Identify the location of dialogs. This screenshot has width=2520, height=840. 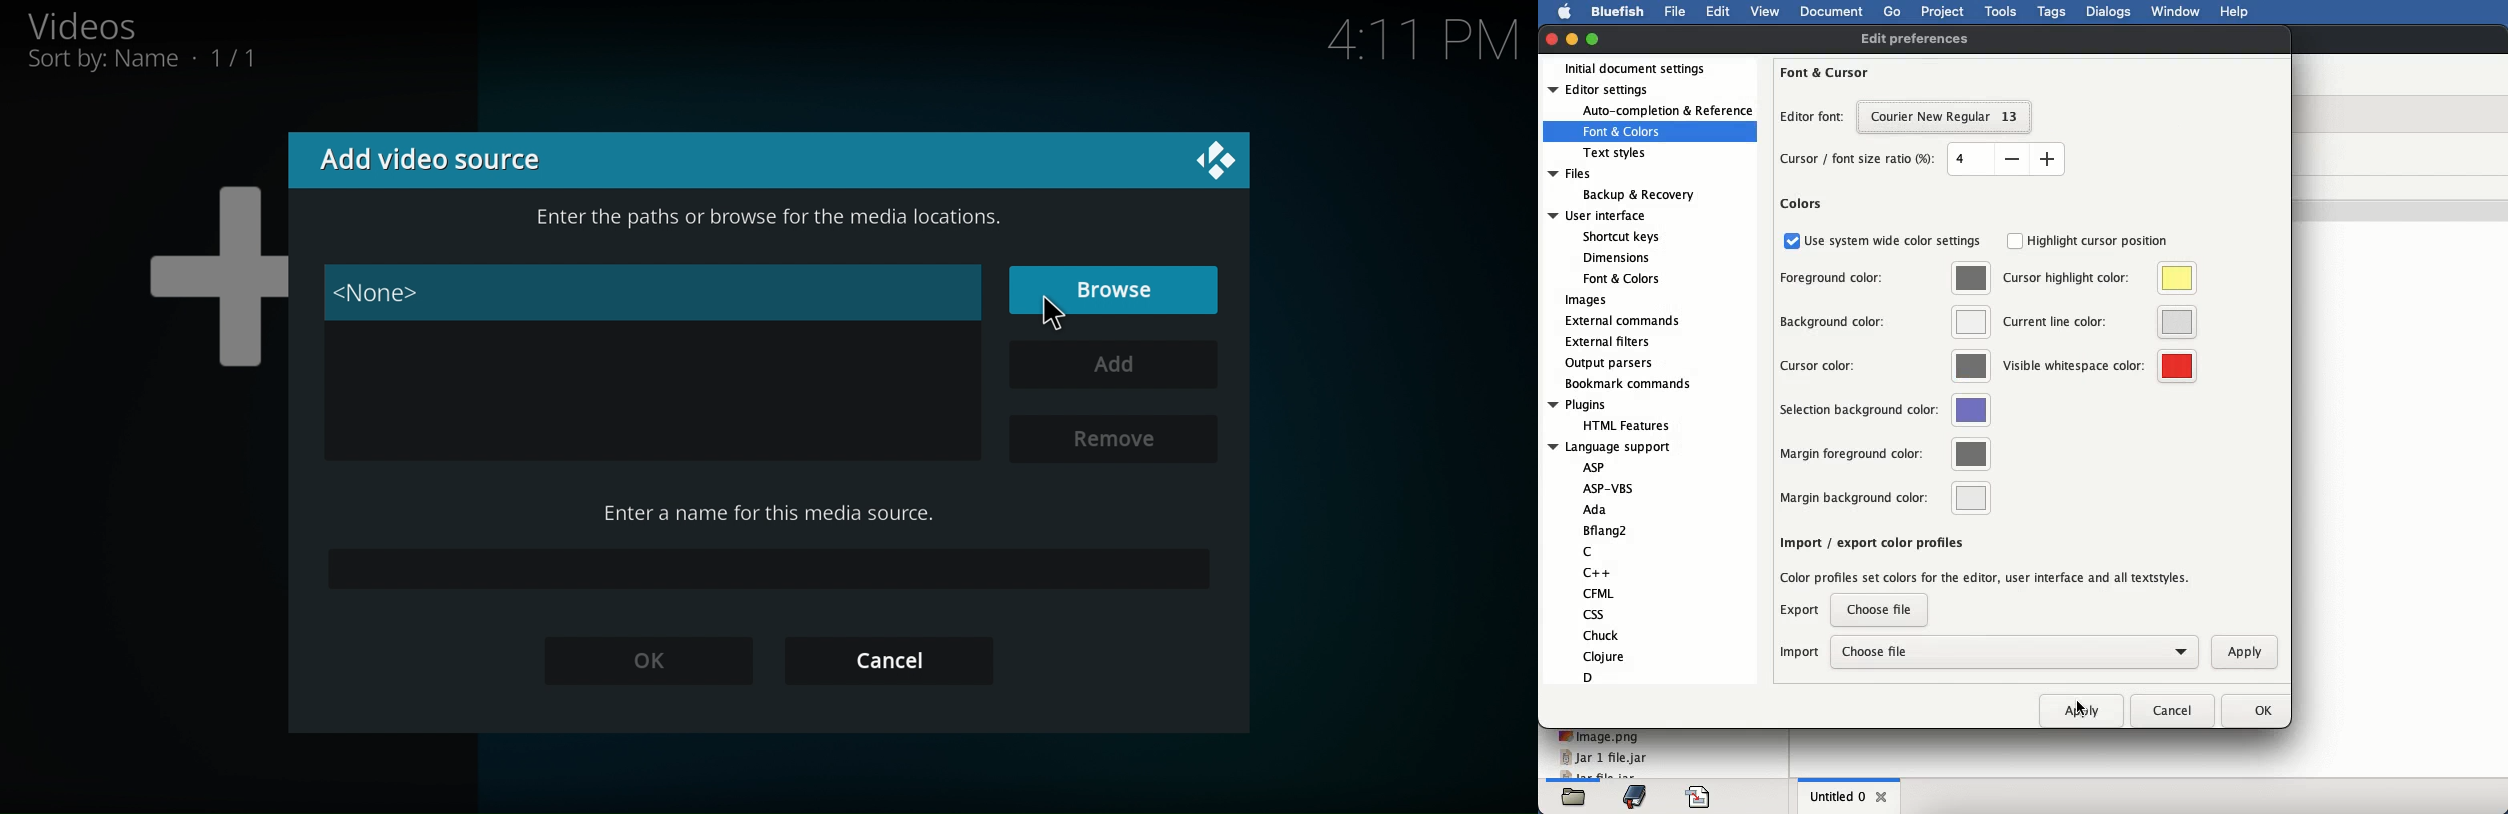
(2110, 12).